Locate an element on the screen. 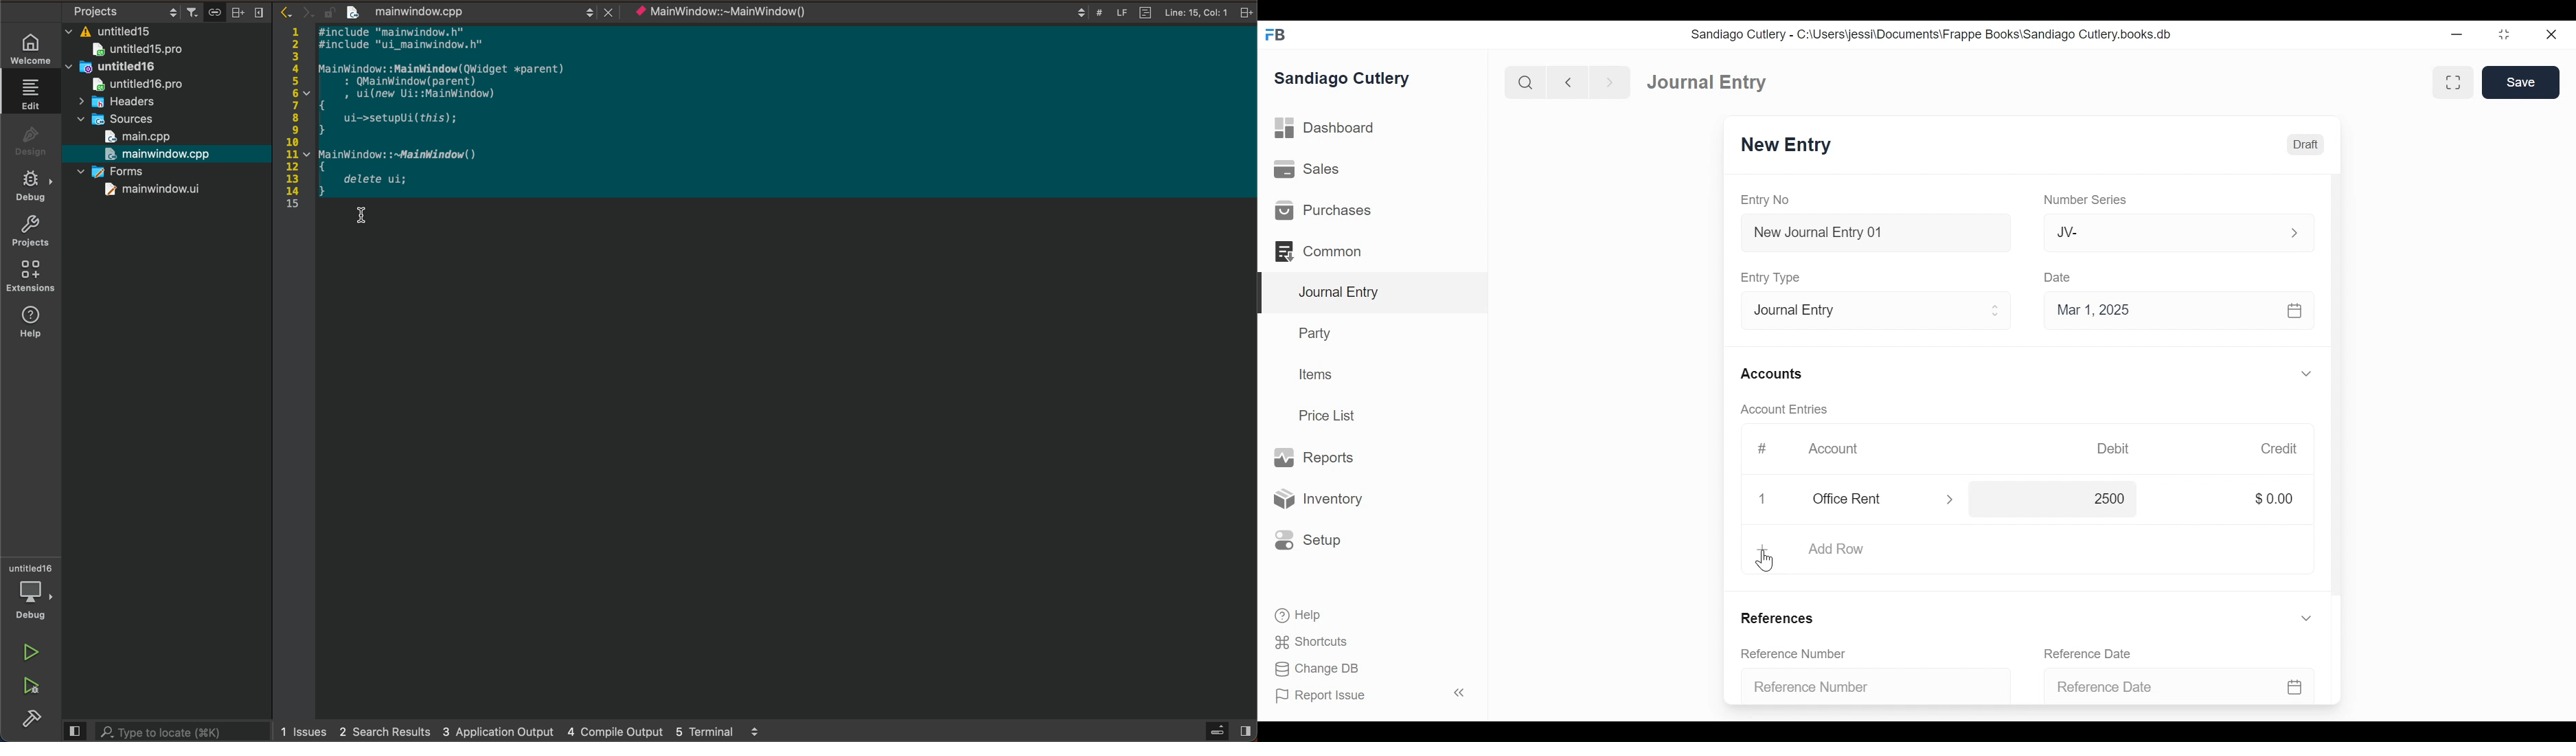 Image resolution: width=2576 pixels, height=756 pixels. mainwindow.ui is located at coordinates (142, 192).